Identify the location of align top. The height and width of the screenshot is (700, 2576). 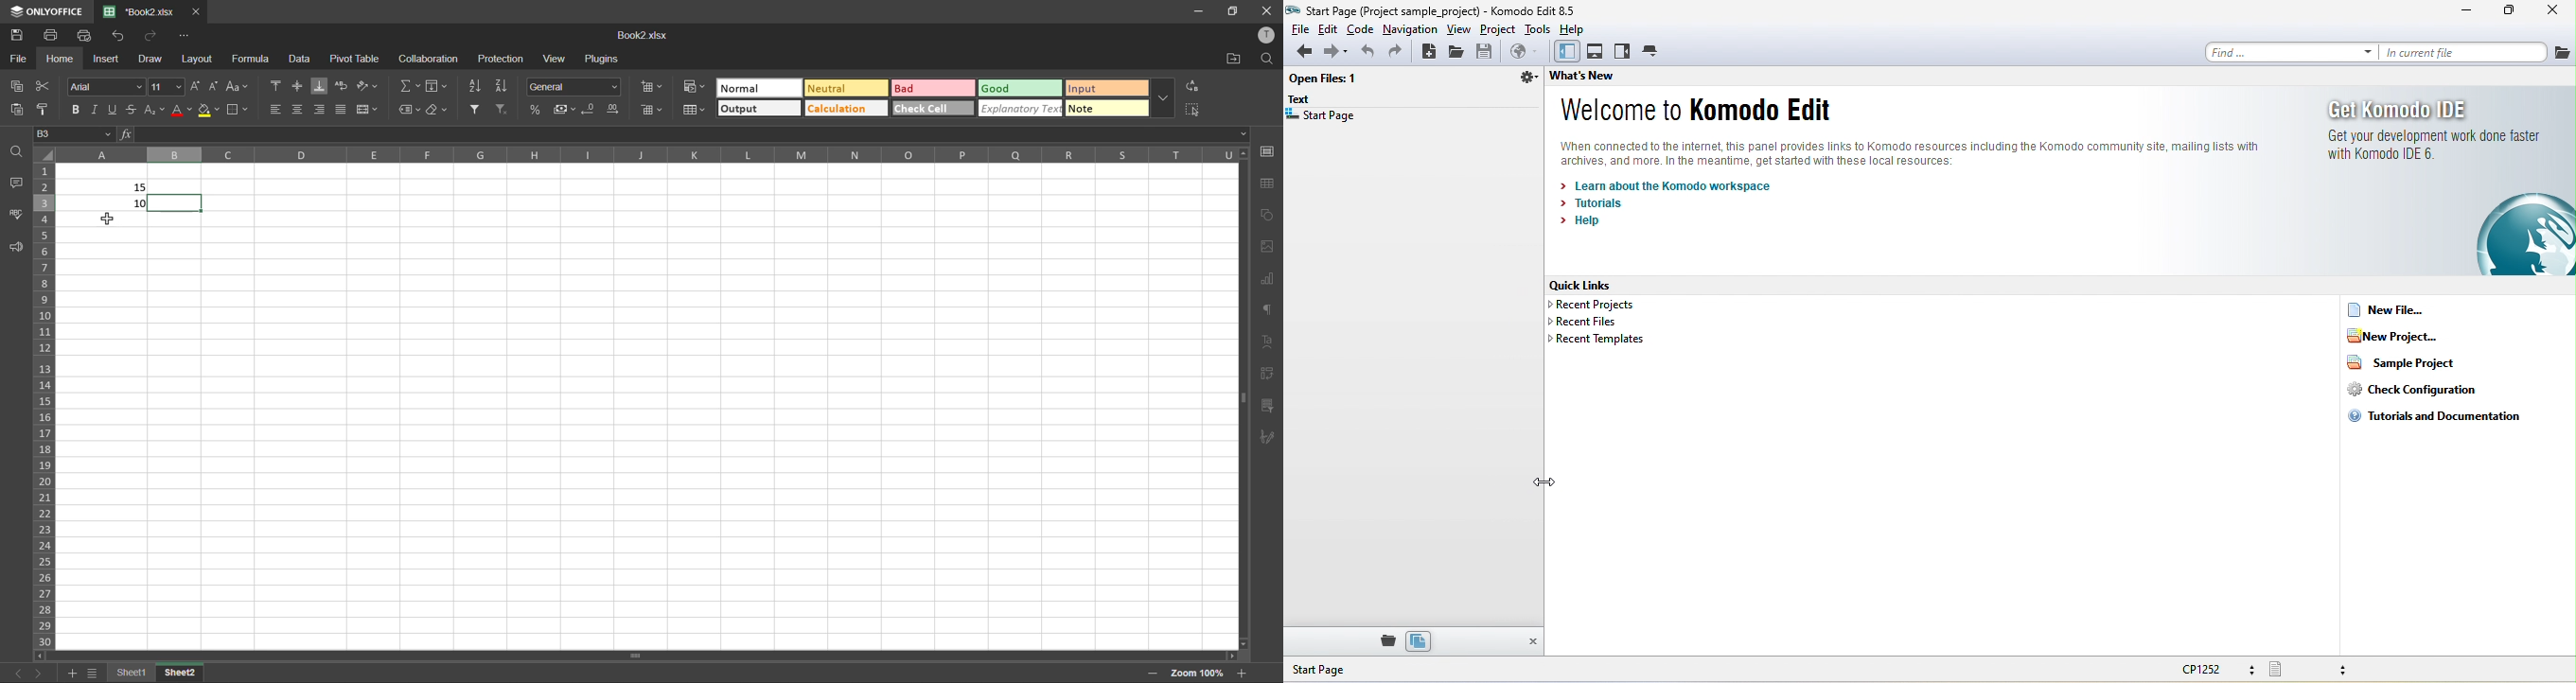
(276, 86).